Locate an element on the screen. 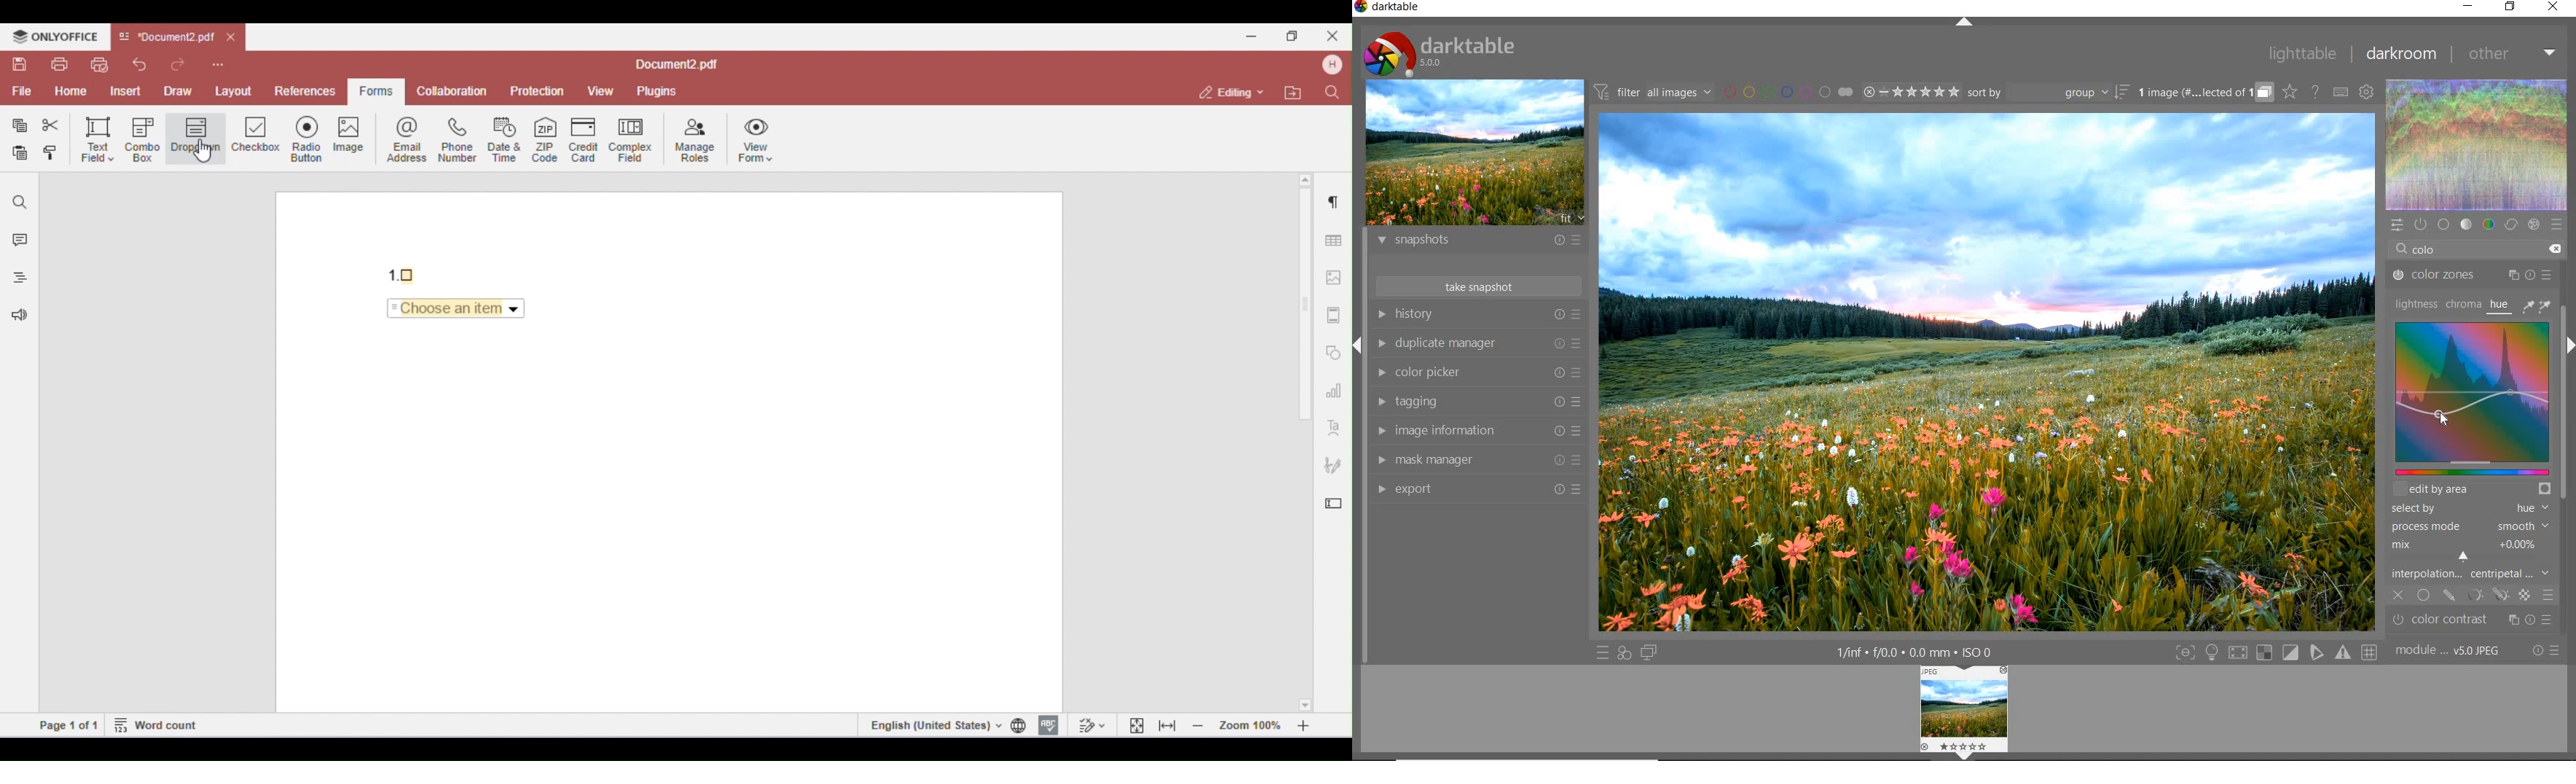 This screenshot has height=784, width=2576. color zones is located at coordinates (2473, 277).